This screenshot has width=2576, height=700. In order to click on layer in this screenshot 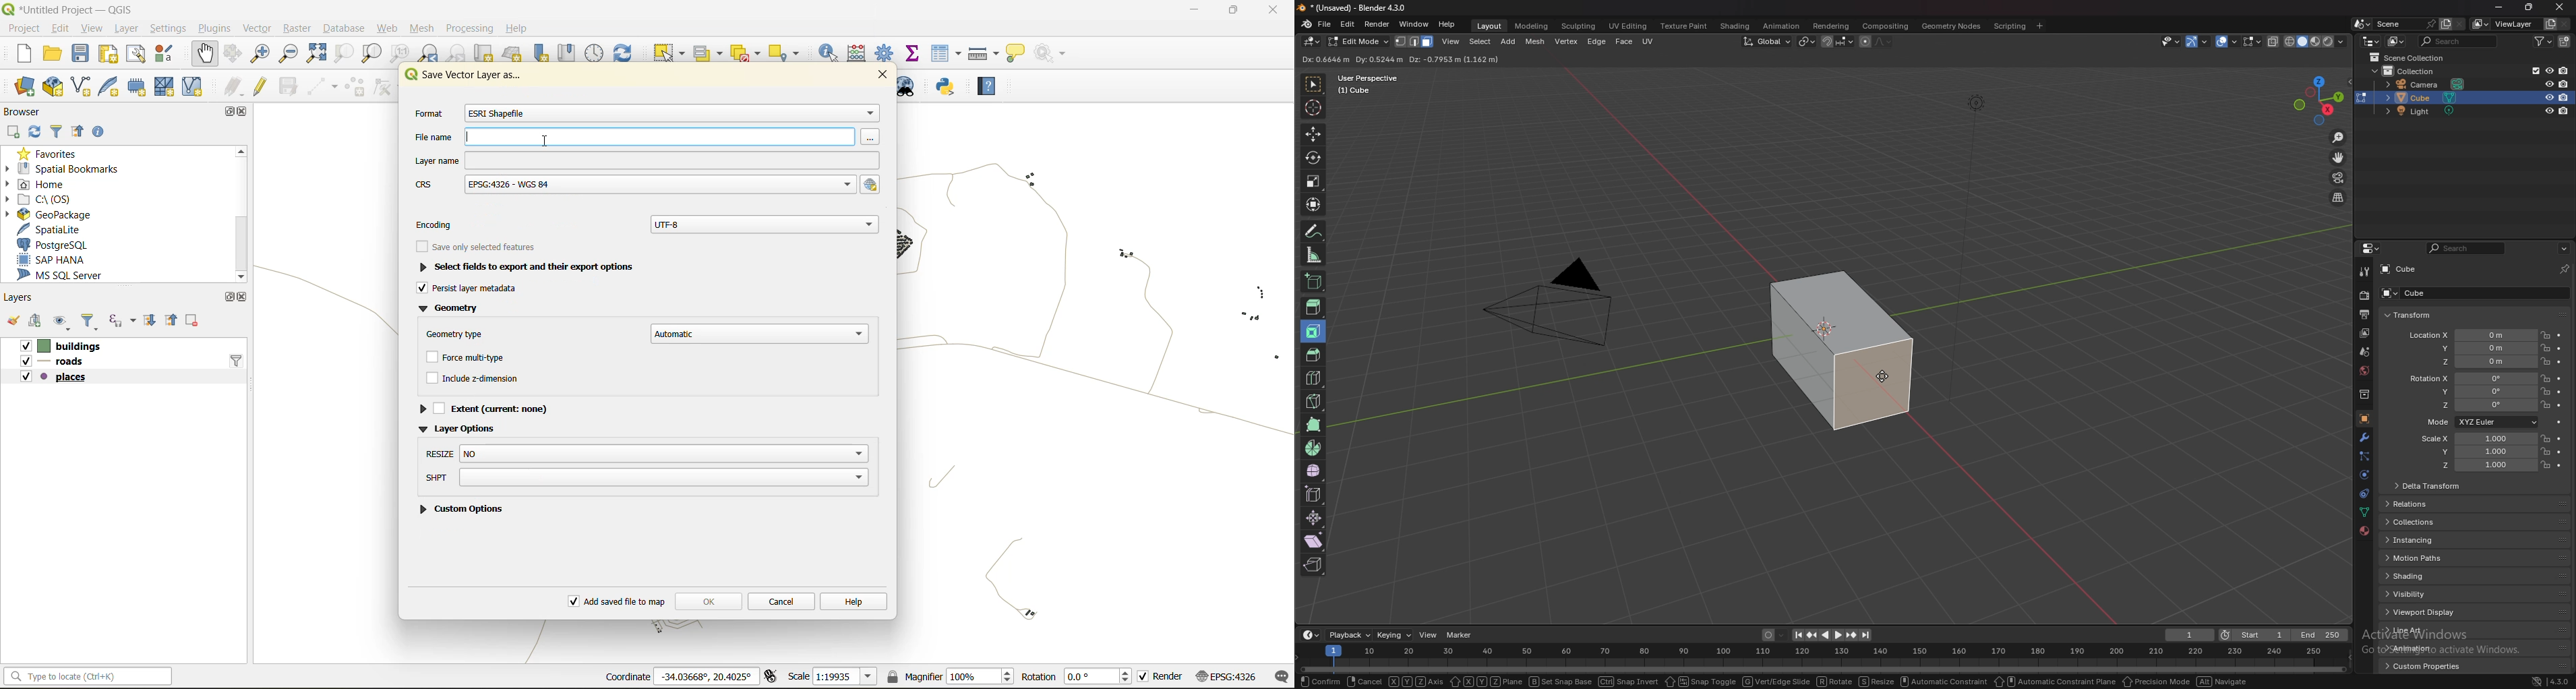, I will do `click(126, 28)`.